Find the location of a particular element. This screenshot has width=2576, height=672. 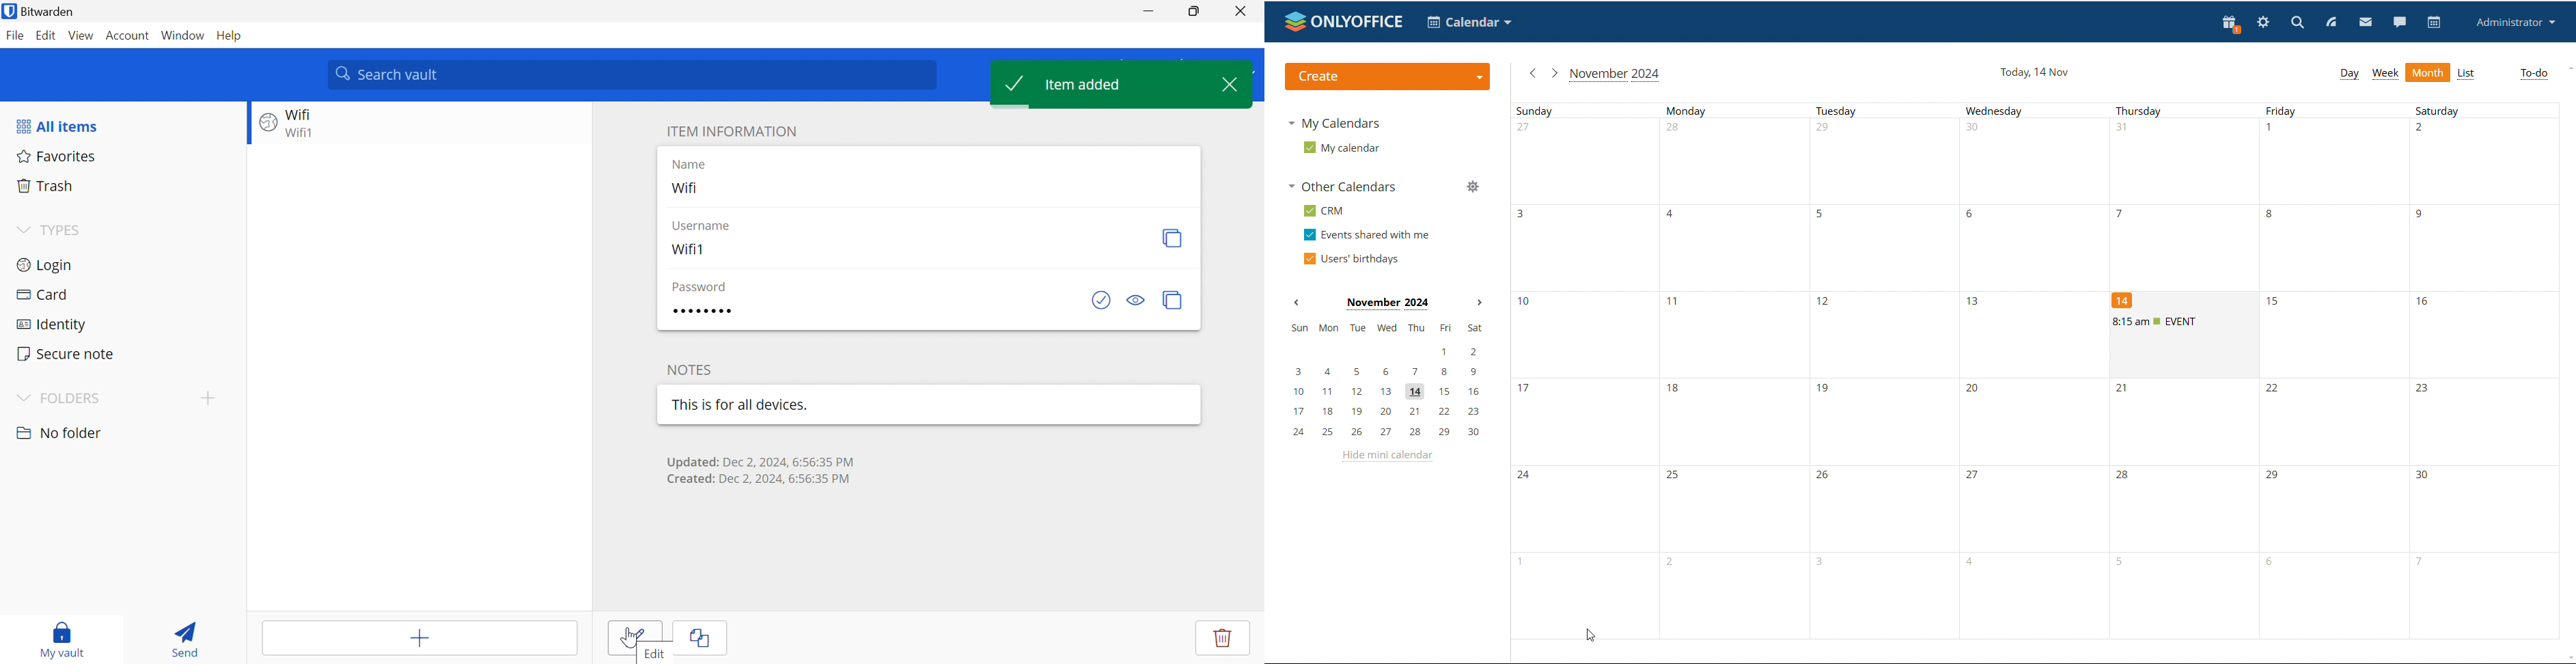

Wifi is located at coordinates (304, 115).